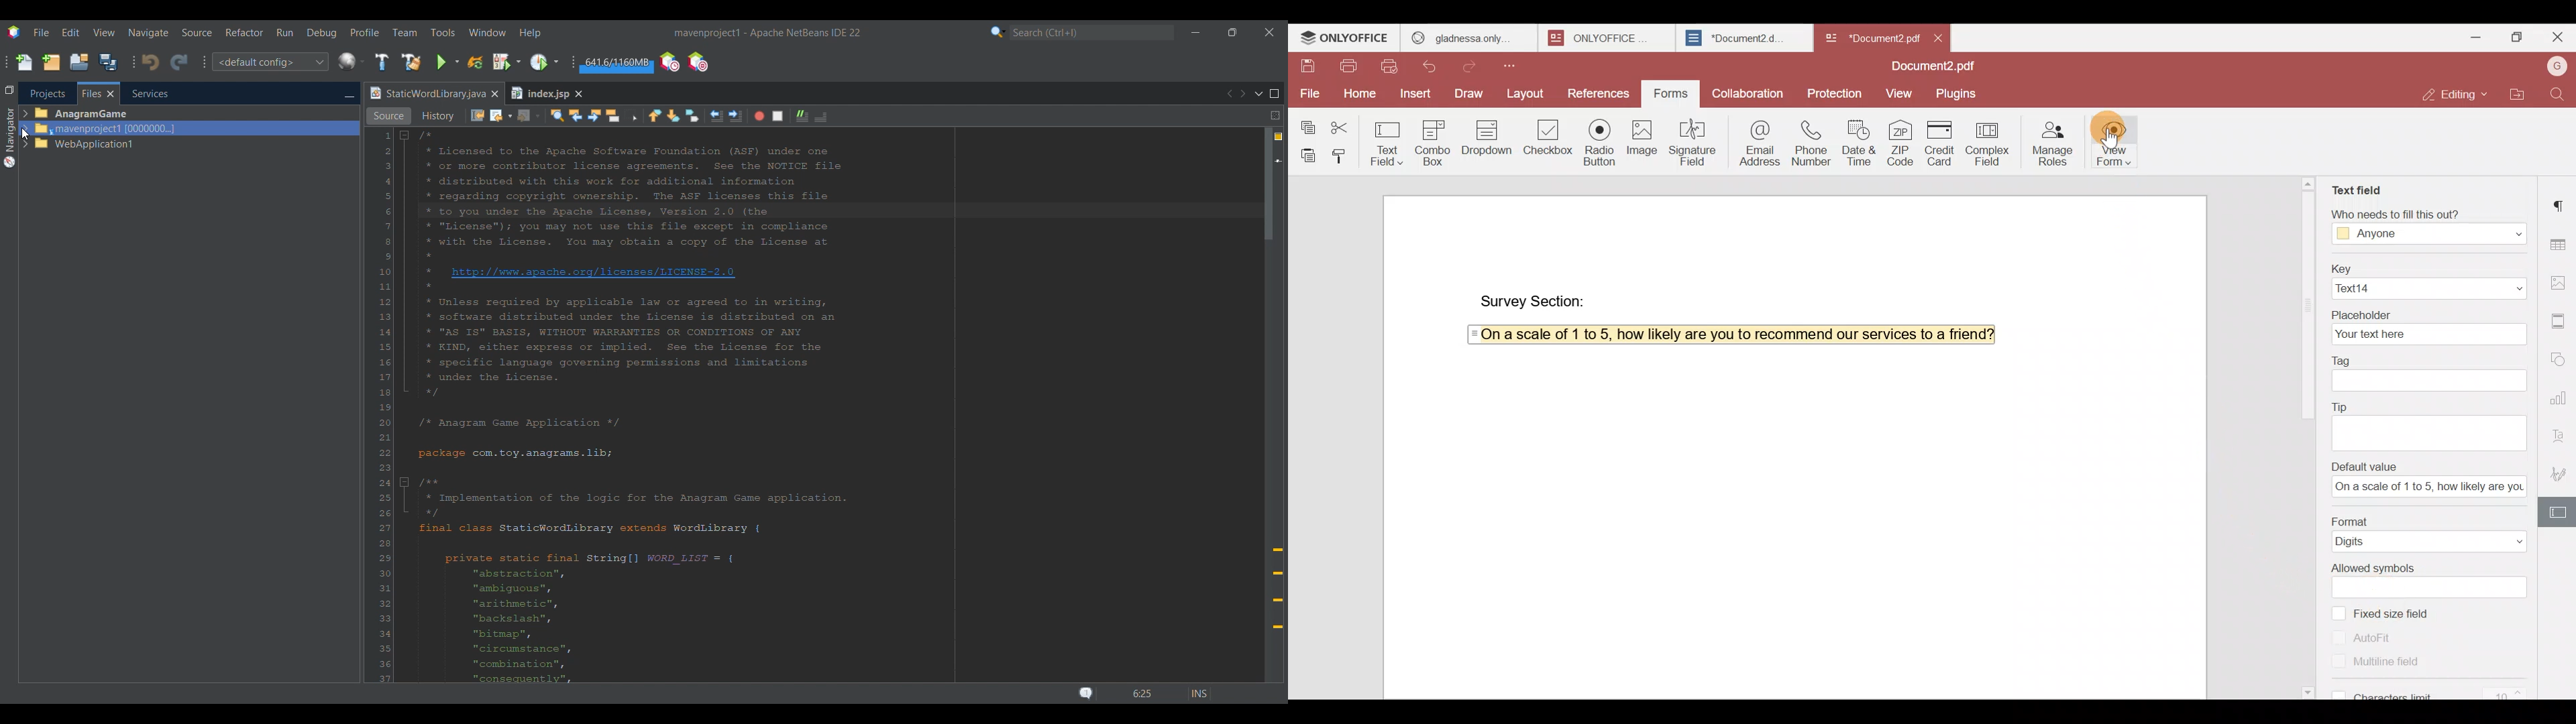  Describe the element at coordinates (25, 129) in the screenshot. I see `Expand` at that location.